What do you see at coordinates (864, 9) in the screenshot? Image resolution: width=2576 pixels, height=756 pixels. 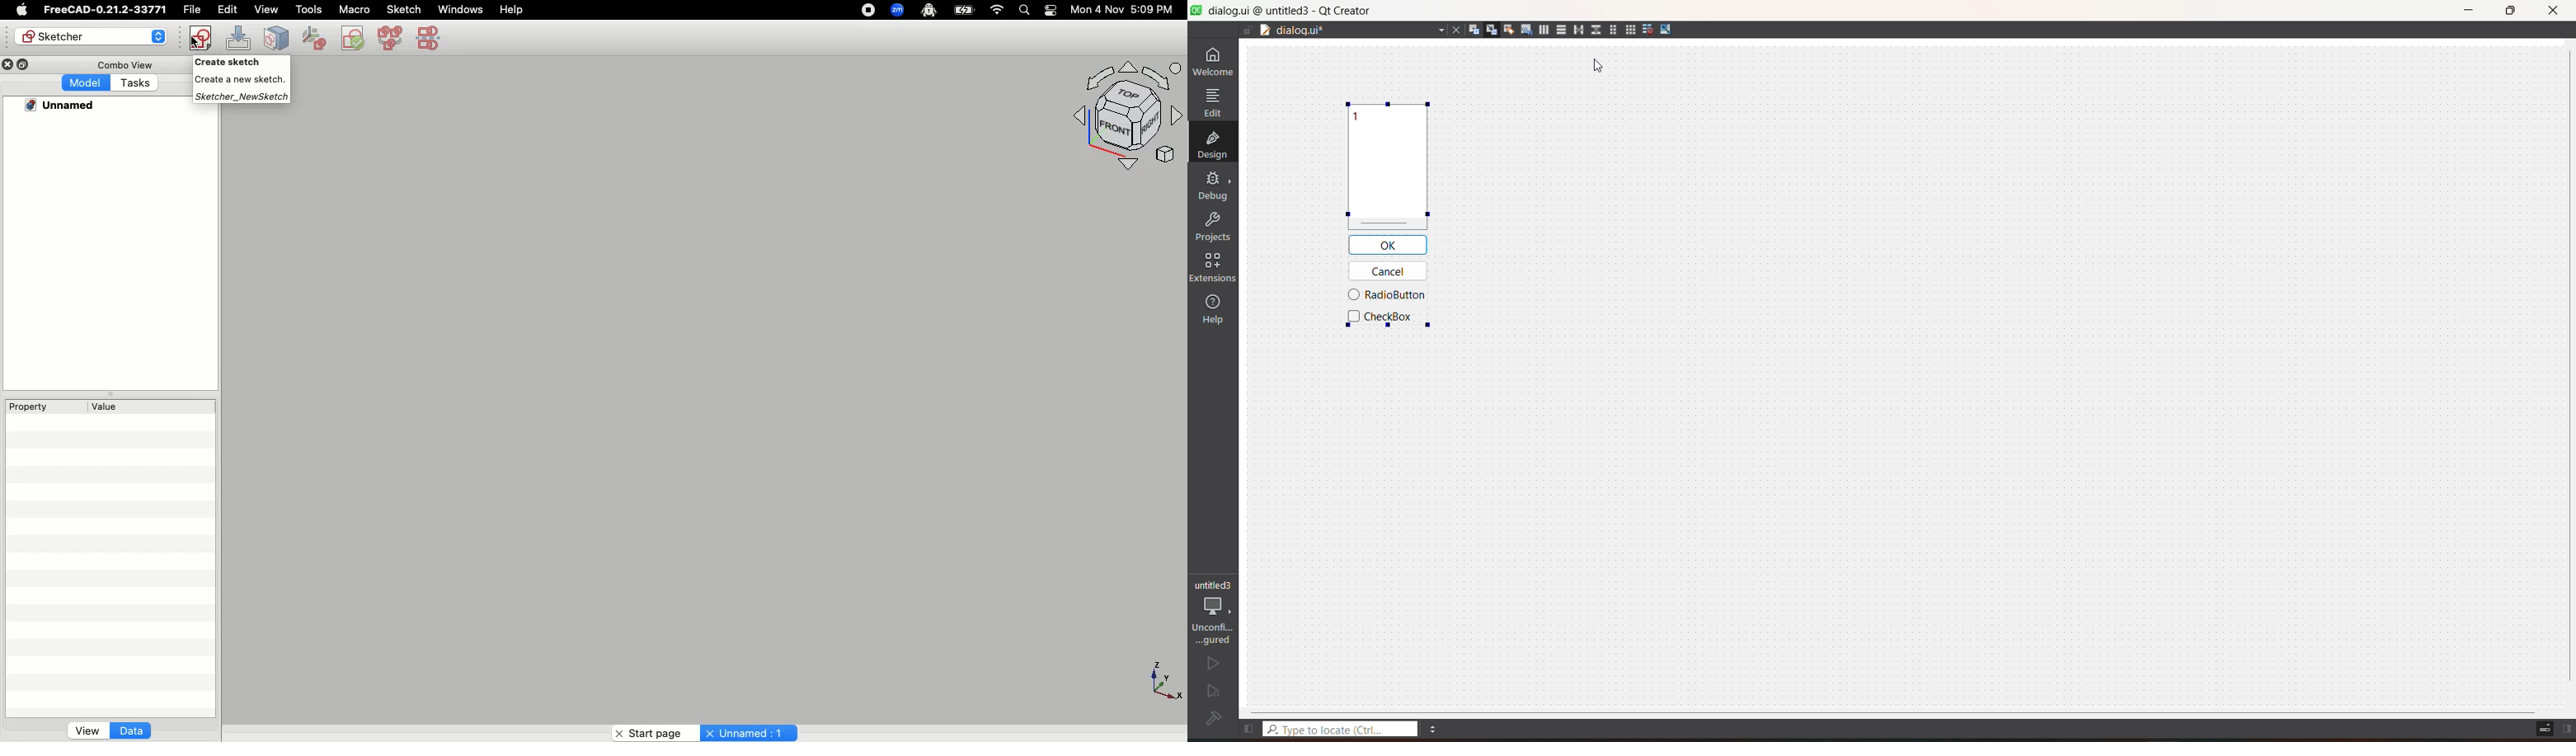 I see `Record` at bounding box center [864, 9].